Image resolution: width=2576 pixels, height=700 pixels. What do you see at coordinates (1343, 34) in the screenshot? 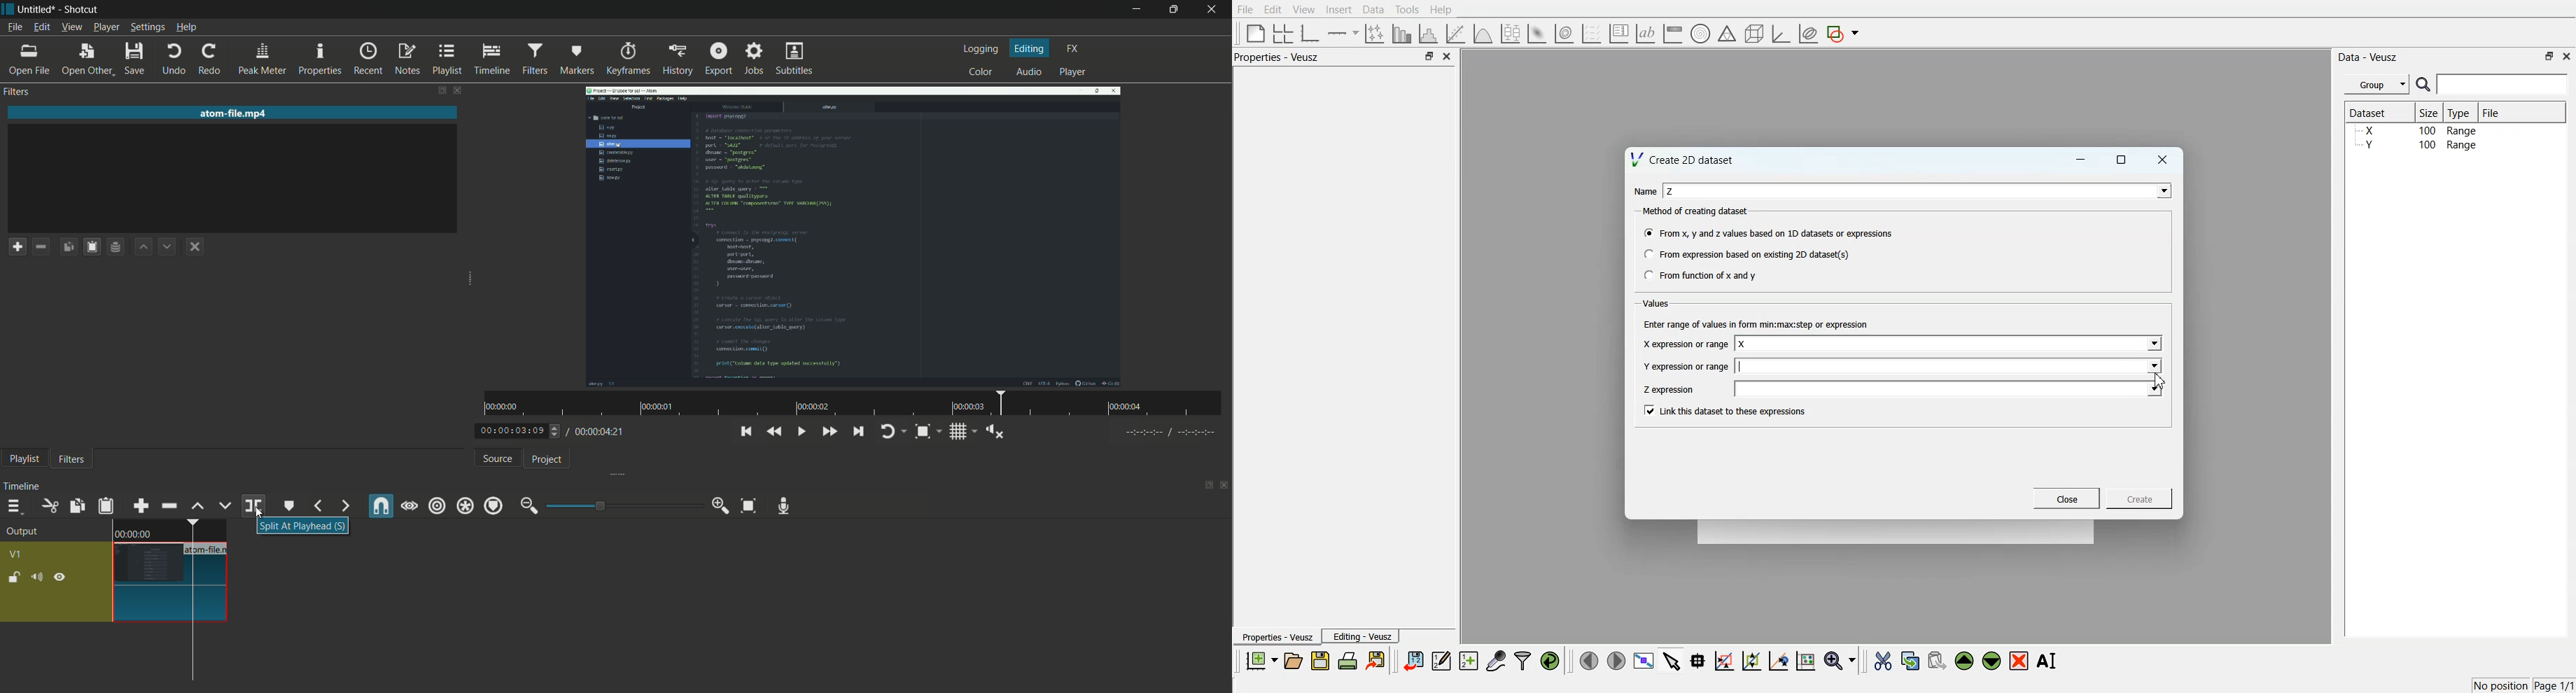
I see `Add axis to the pane` at bounding box center [1343, 34].